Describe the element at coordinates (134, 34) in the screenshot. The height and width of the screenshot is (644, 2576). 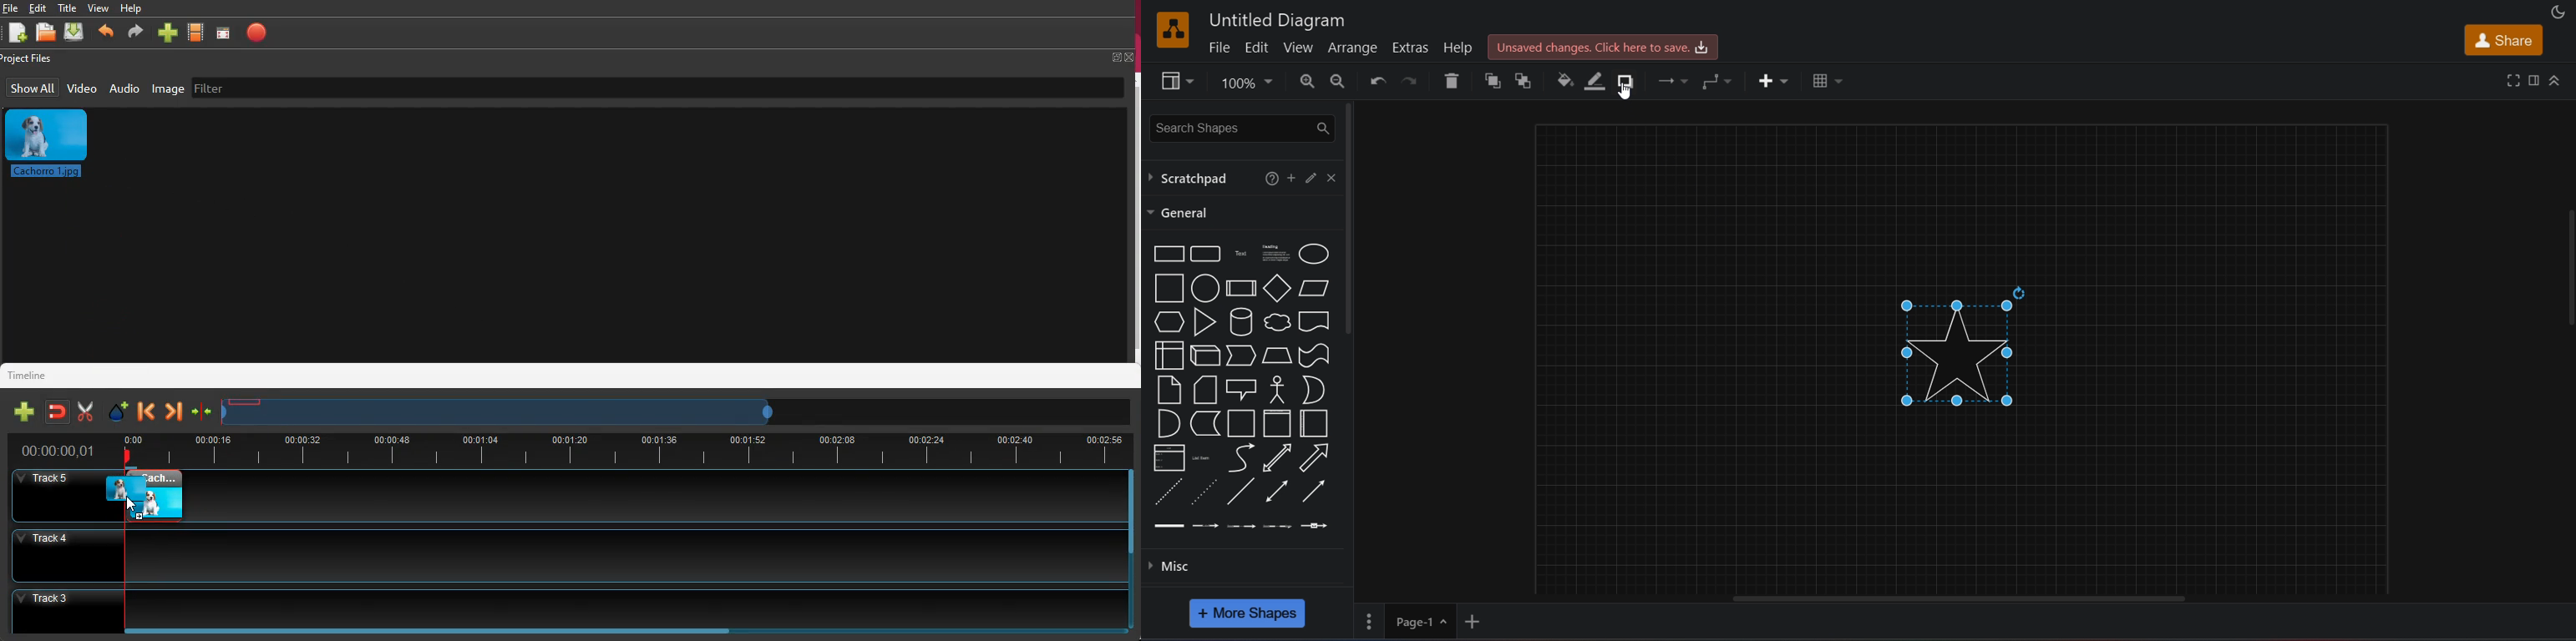
I see `forward` at that location.